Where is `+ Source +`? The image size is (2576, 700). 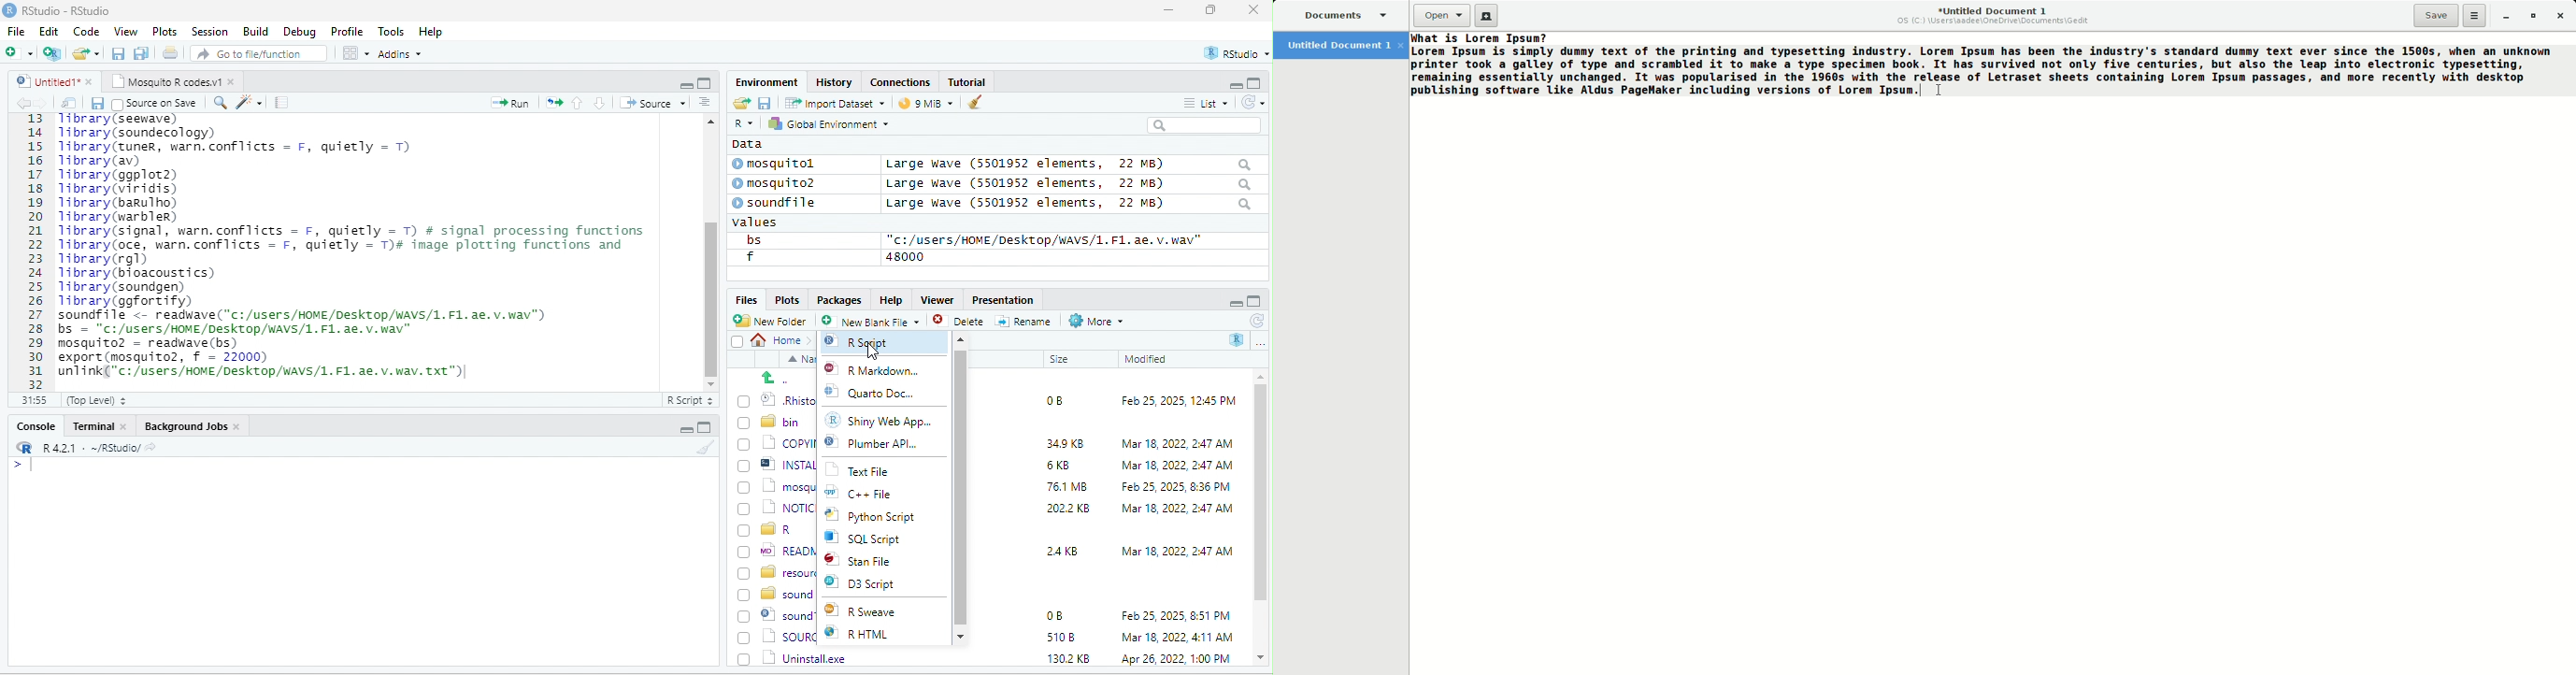 + Source + is located at coordinates (652, 102).